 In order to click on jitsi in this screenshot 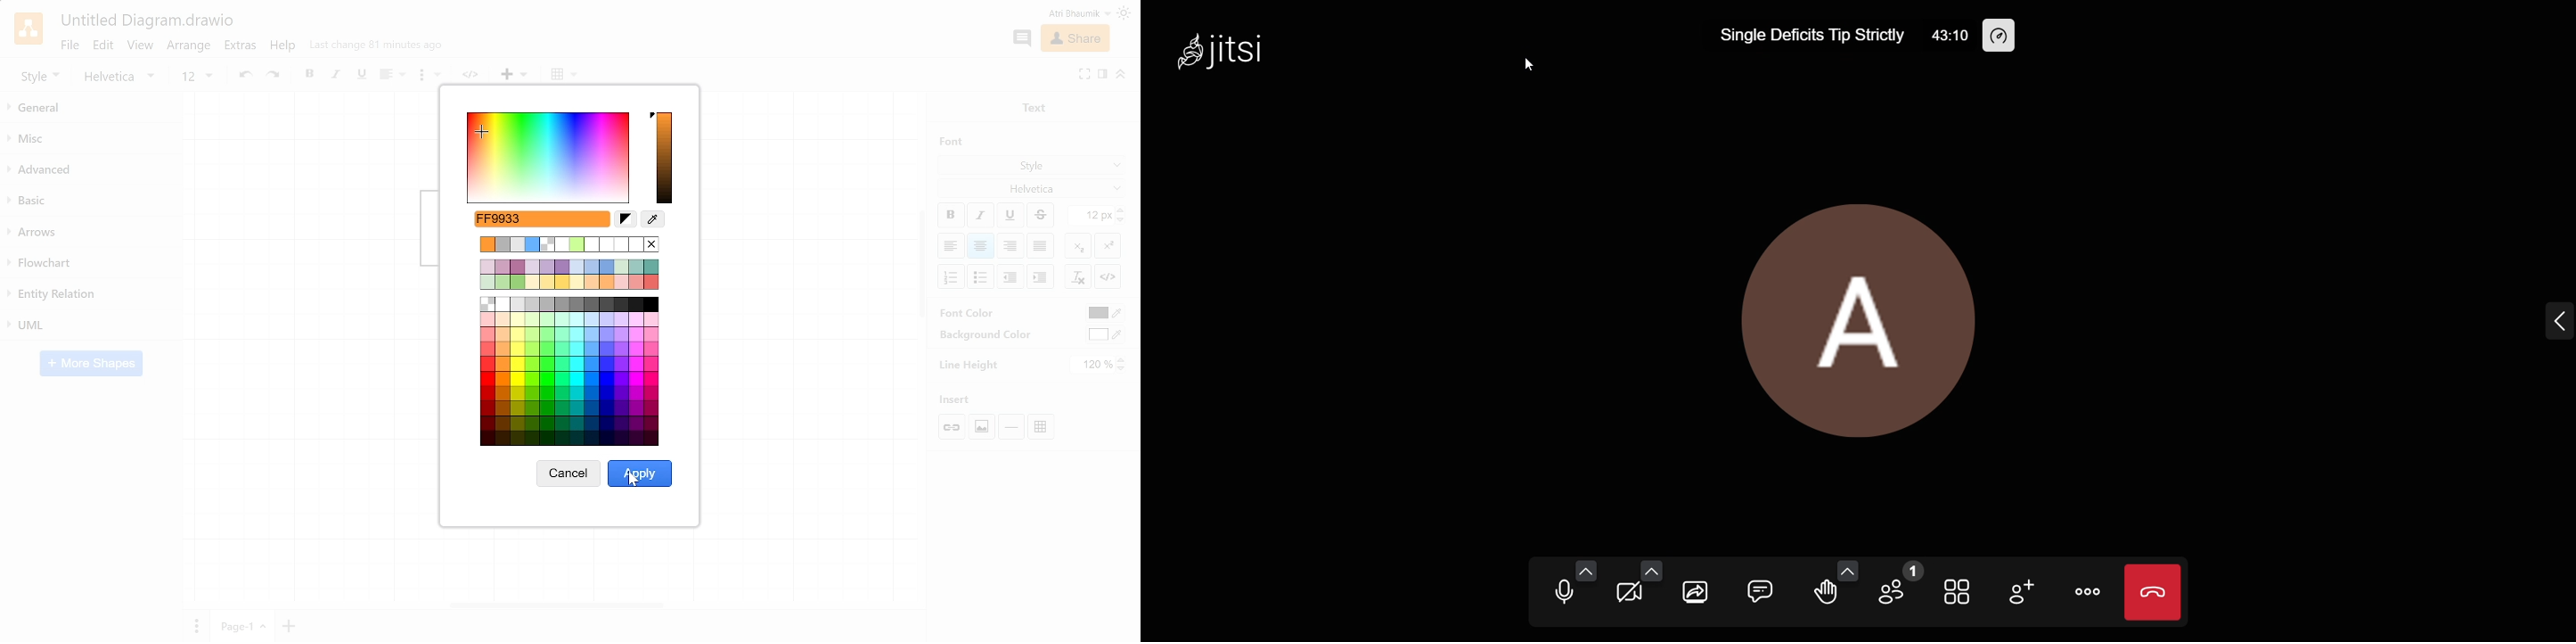, I will do `click(1221, 47)`.